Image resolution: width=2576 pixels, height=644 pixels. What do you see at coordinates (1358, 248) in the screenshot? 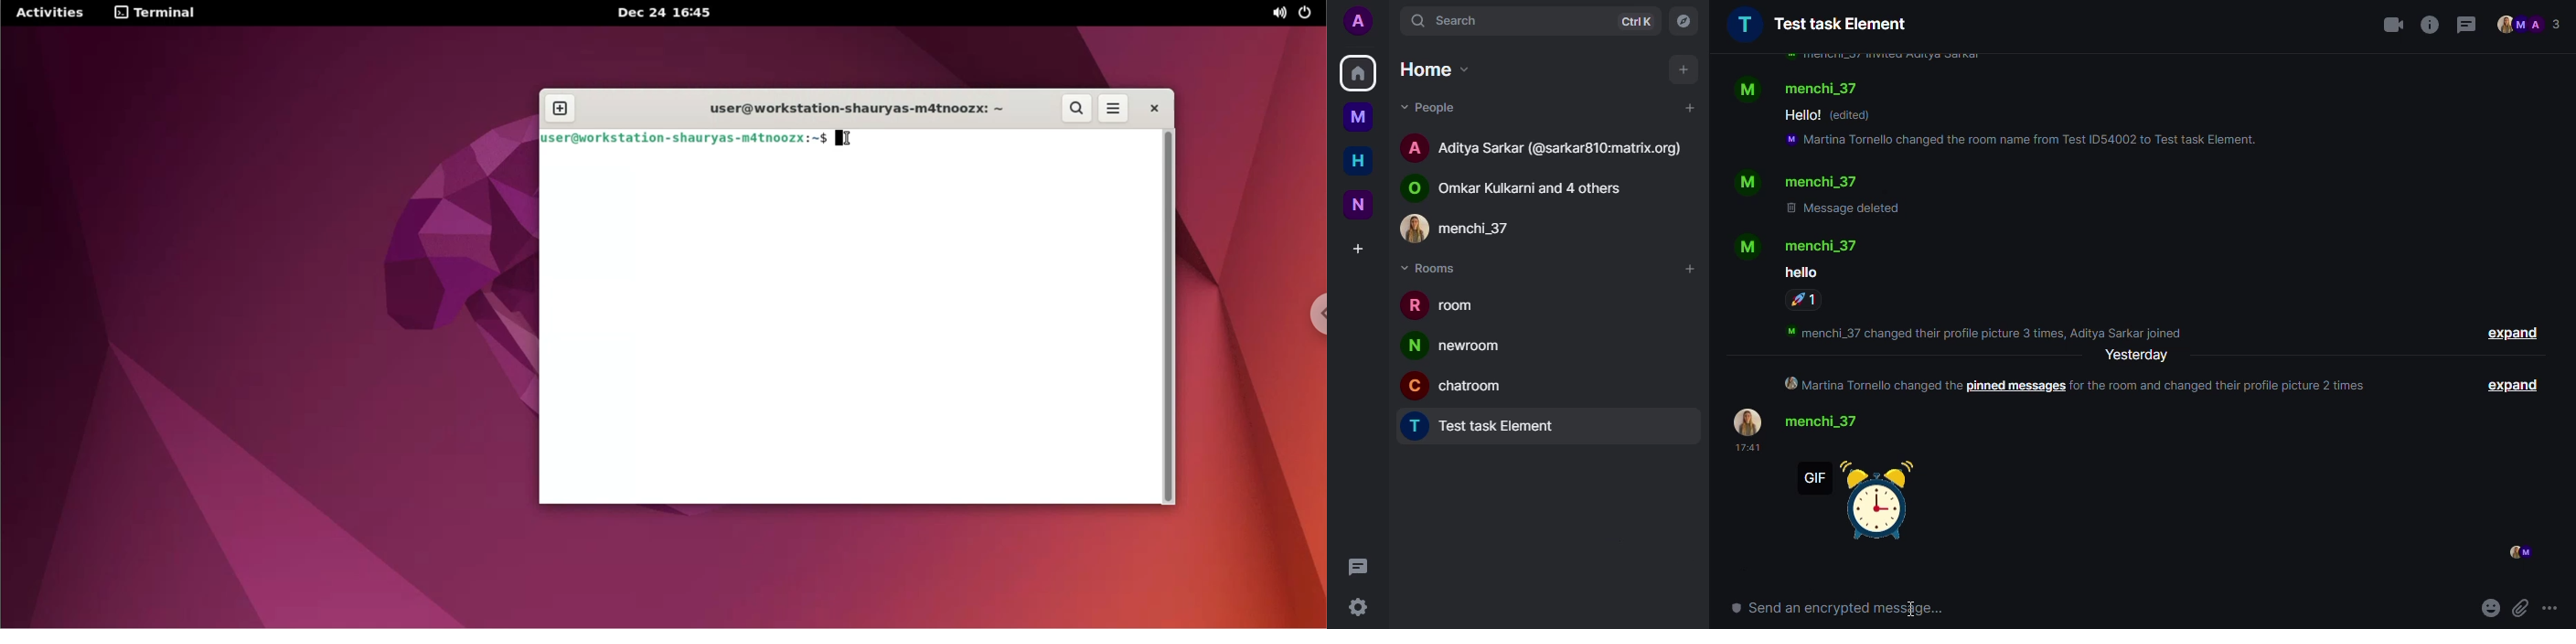
I see `create space` at bounding box center [1358, 248].